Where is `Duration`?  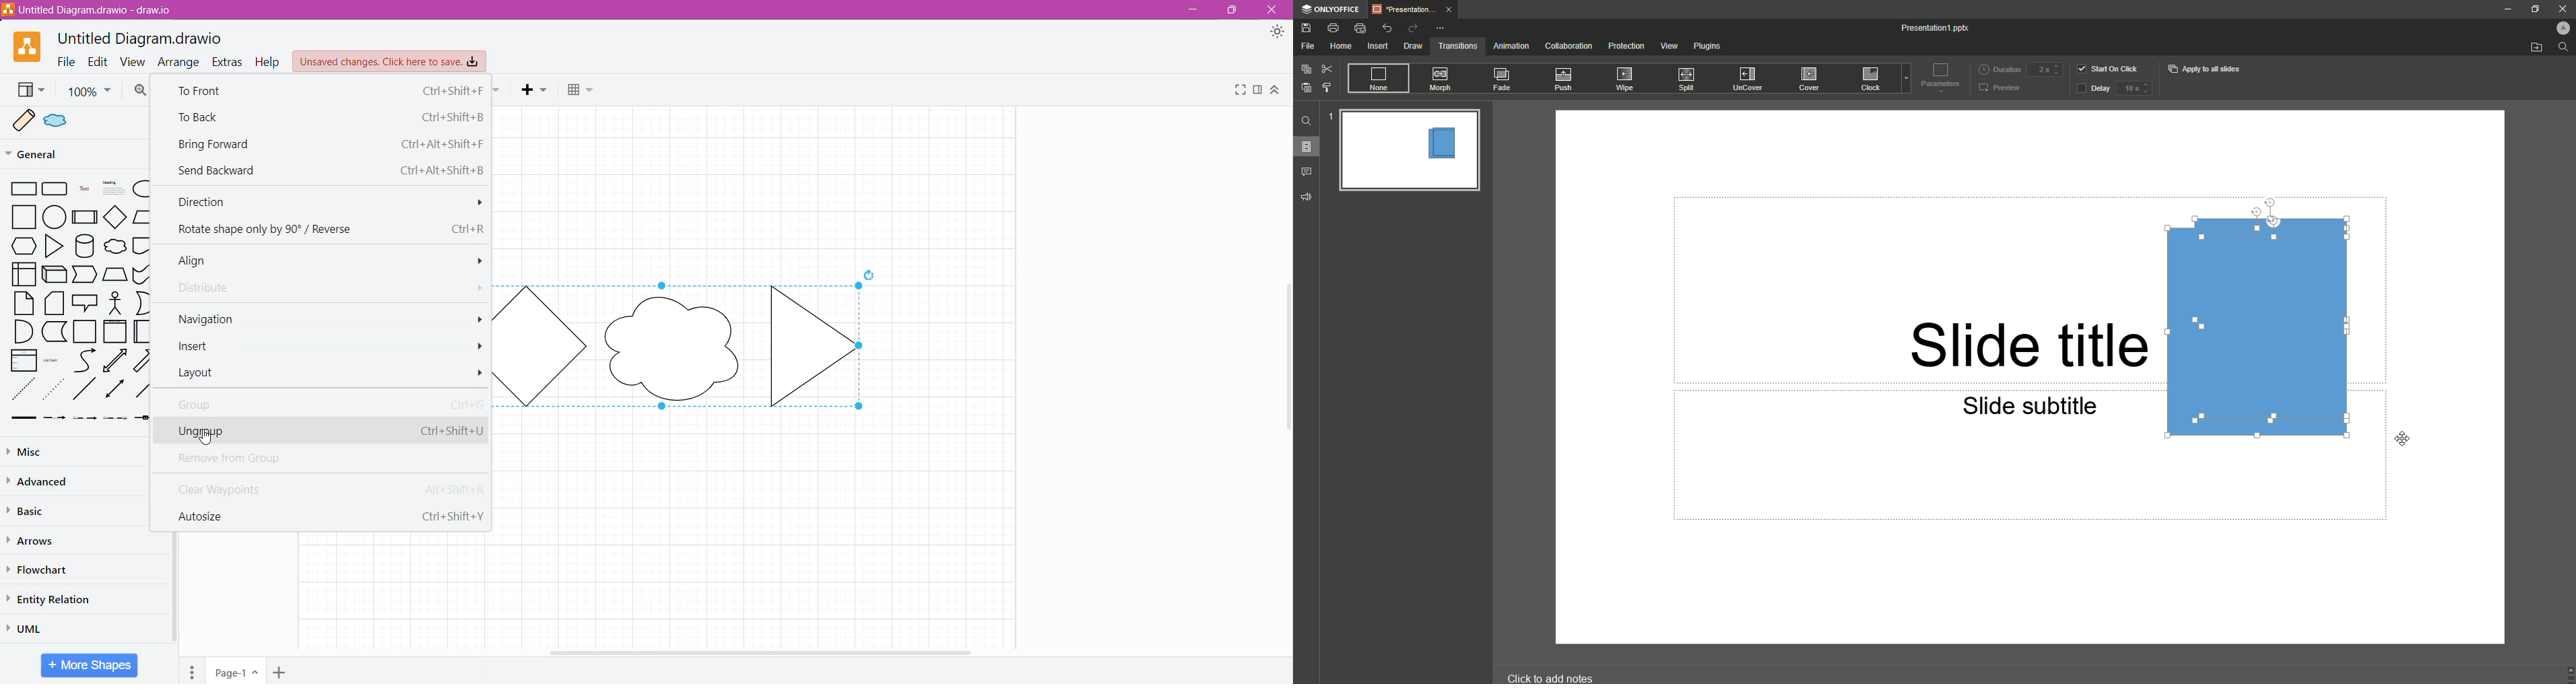
Duration is located at coordinates (1999, 68).